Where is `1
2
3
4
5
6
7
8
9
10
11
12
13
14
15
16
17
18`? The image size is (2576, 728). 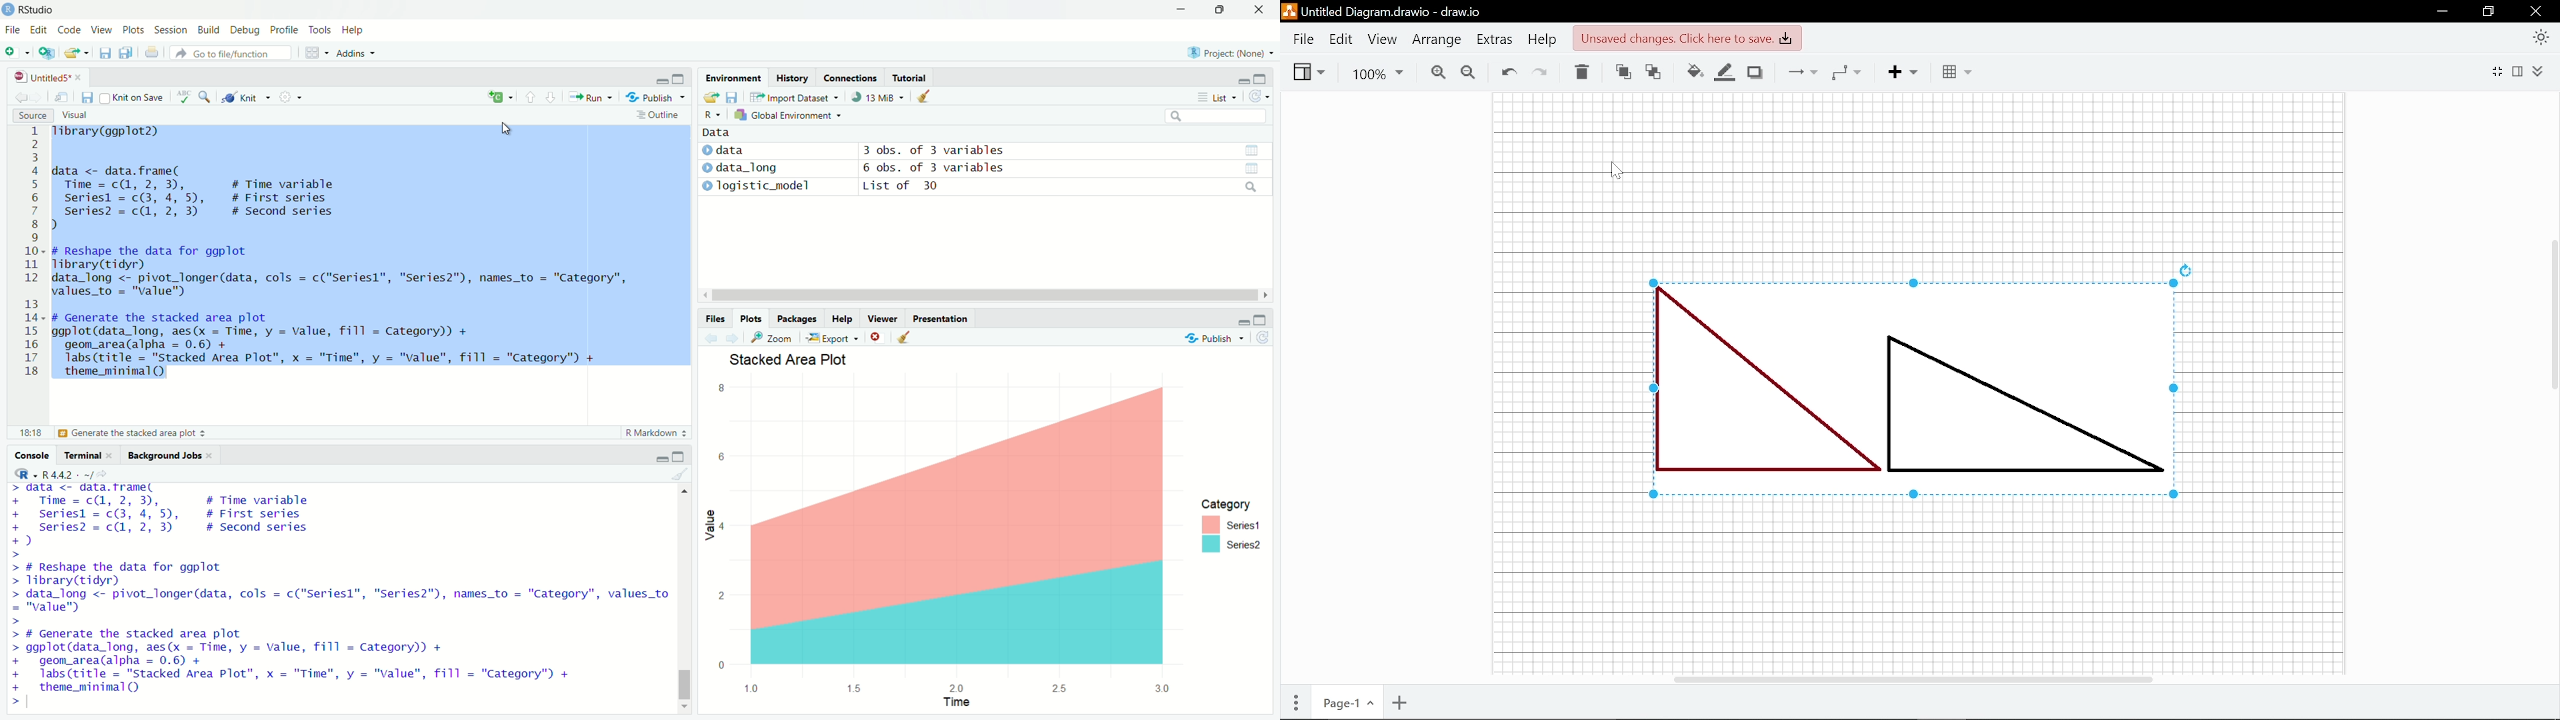 1
2
3
4
5
6
7
8
9
10
11
12
13
14
15
16
17
18 is located at coordinates (27, 255).